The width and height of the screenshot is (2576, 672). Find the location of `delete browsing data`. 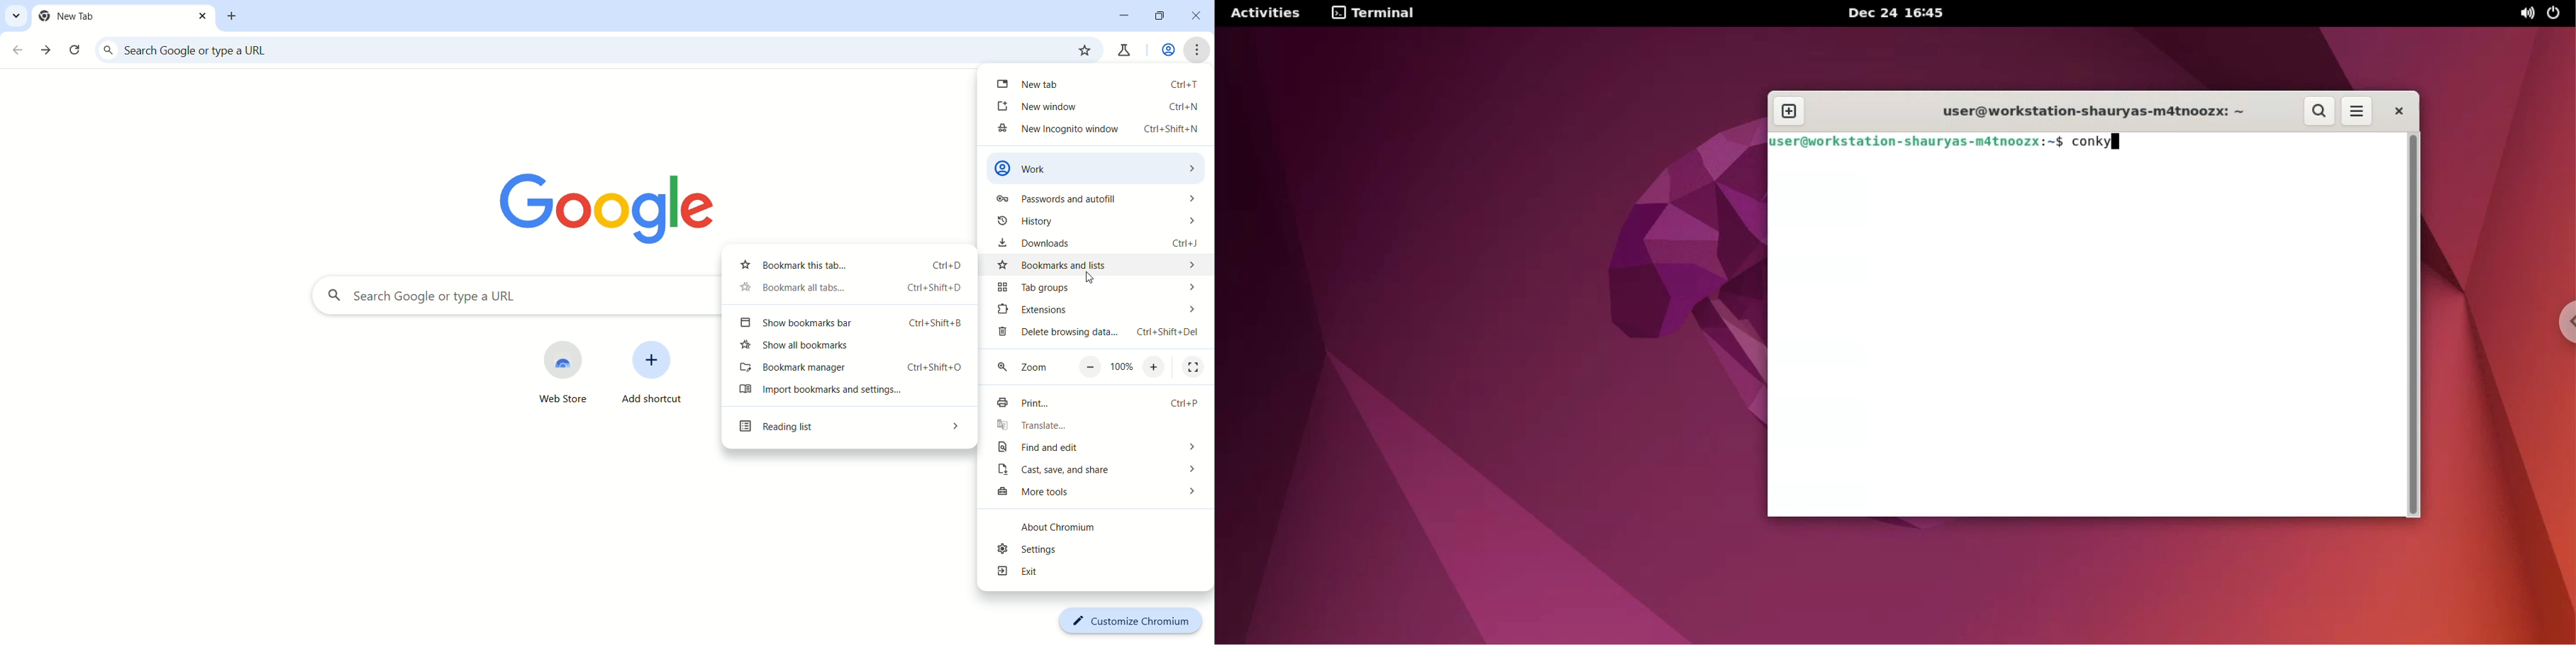

delete browsing data is located at coordinates (1098, 335).